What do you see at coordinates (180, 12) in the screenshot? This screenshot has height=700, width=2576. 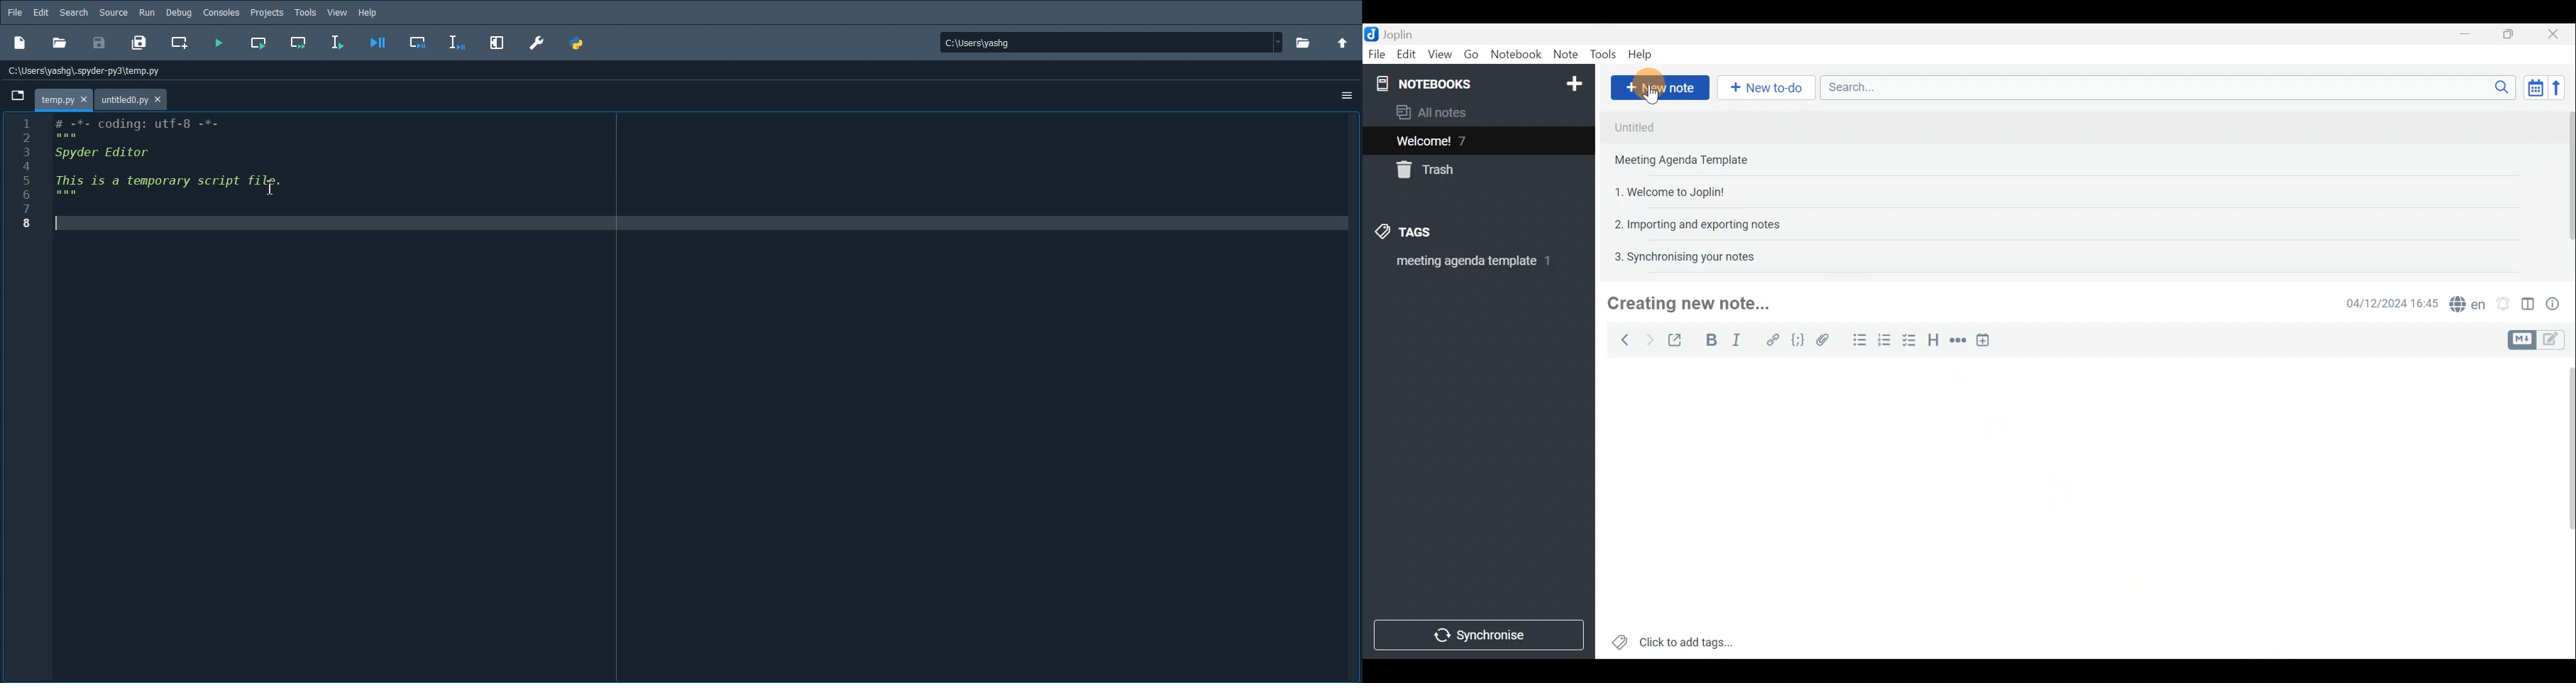 I see `Debug` at bounding box center [180, 12].